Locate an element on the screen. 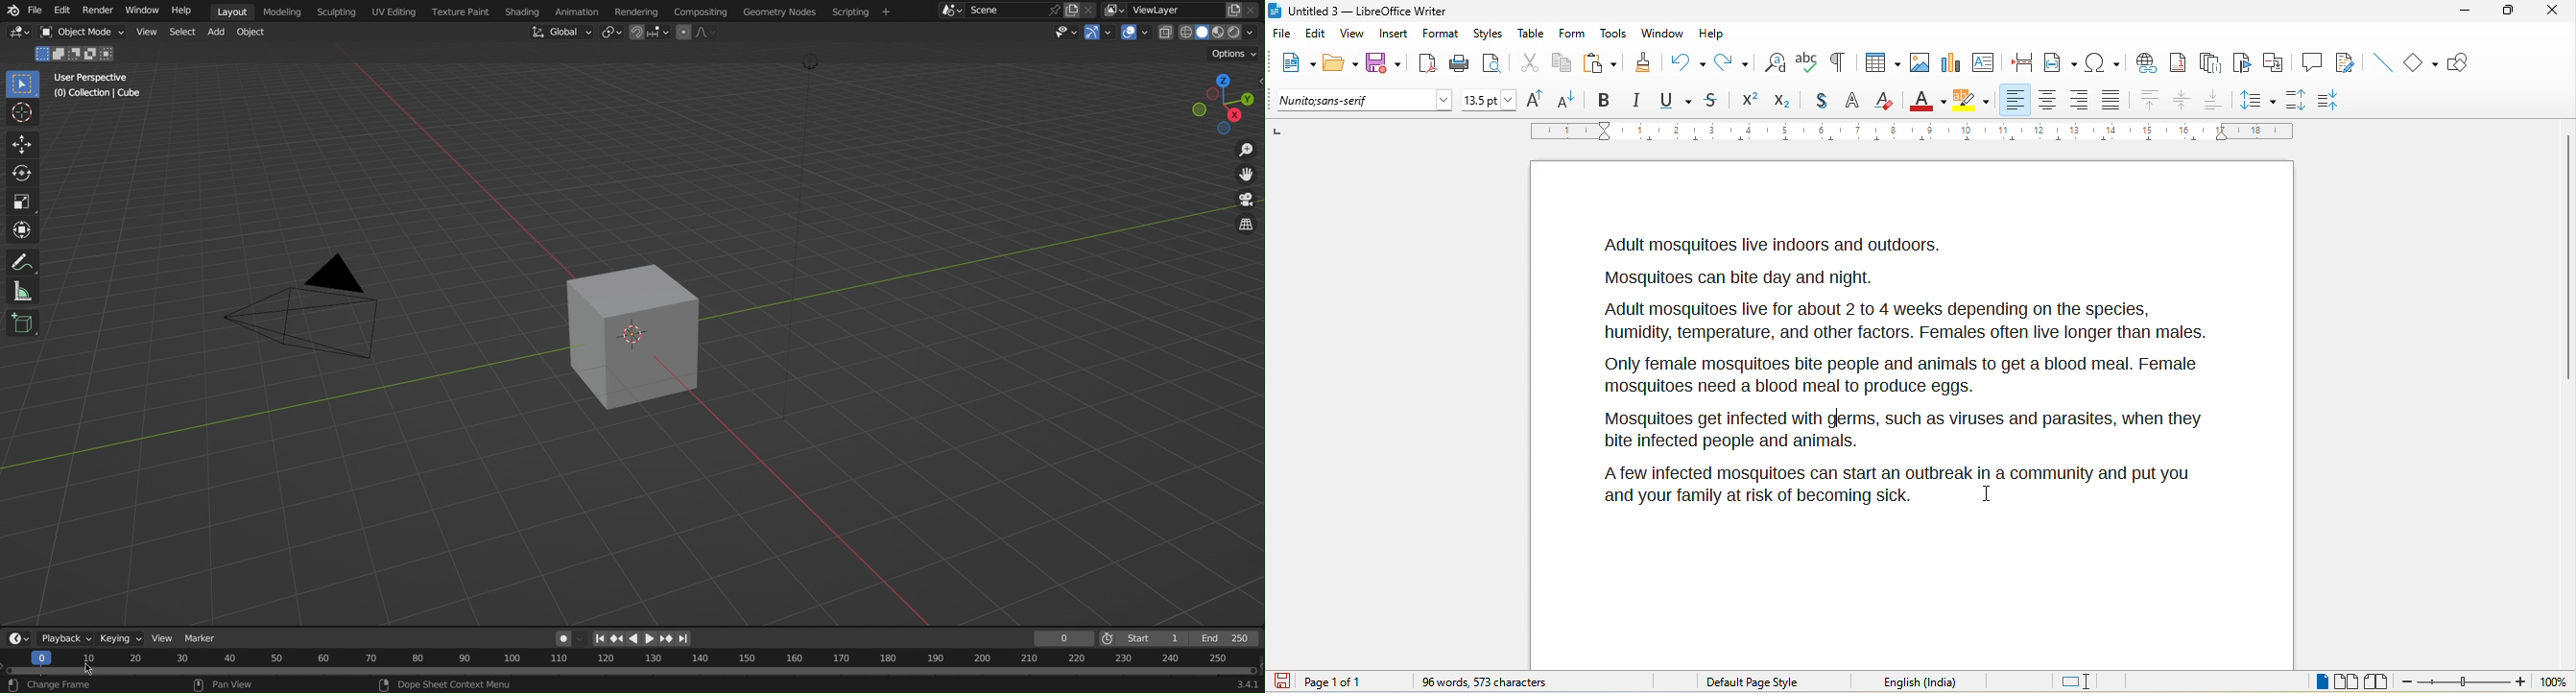 This screenshot has width=2576, height=700. End is located at coordinates (1231, 638).